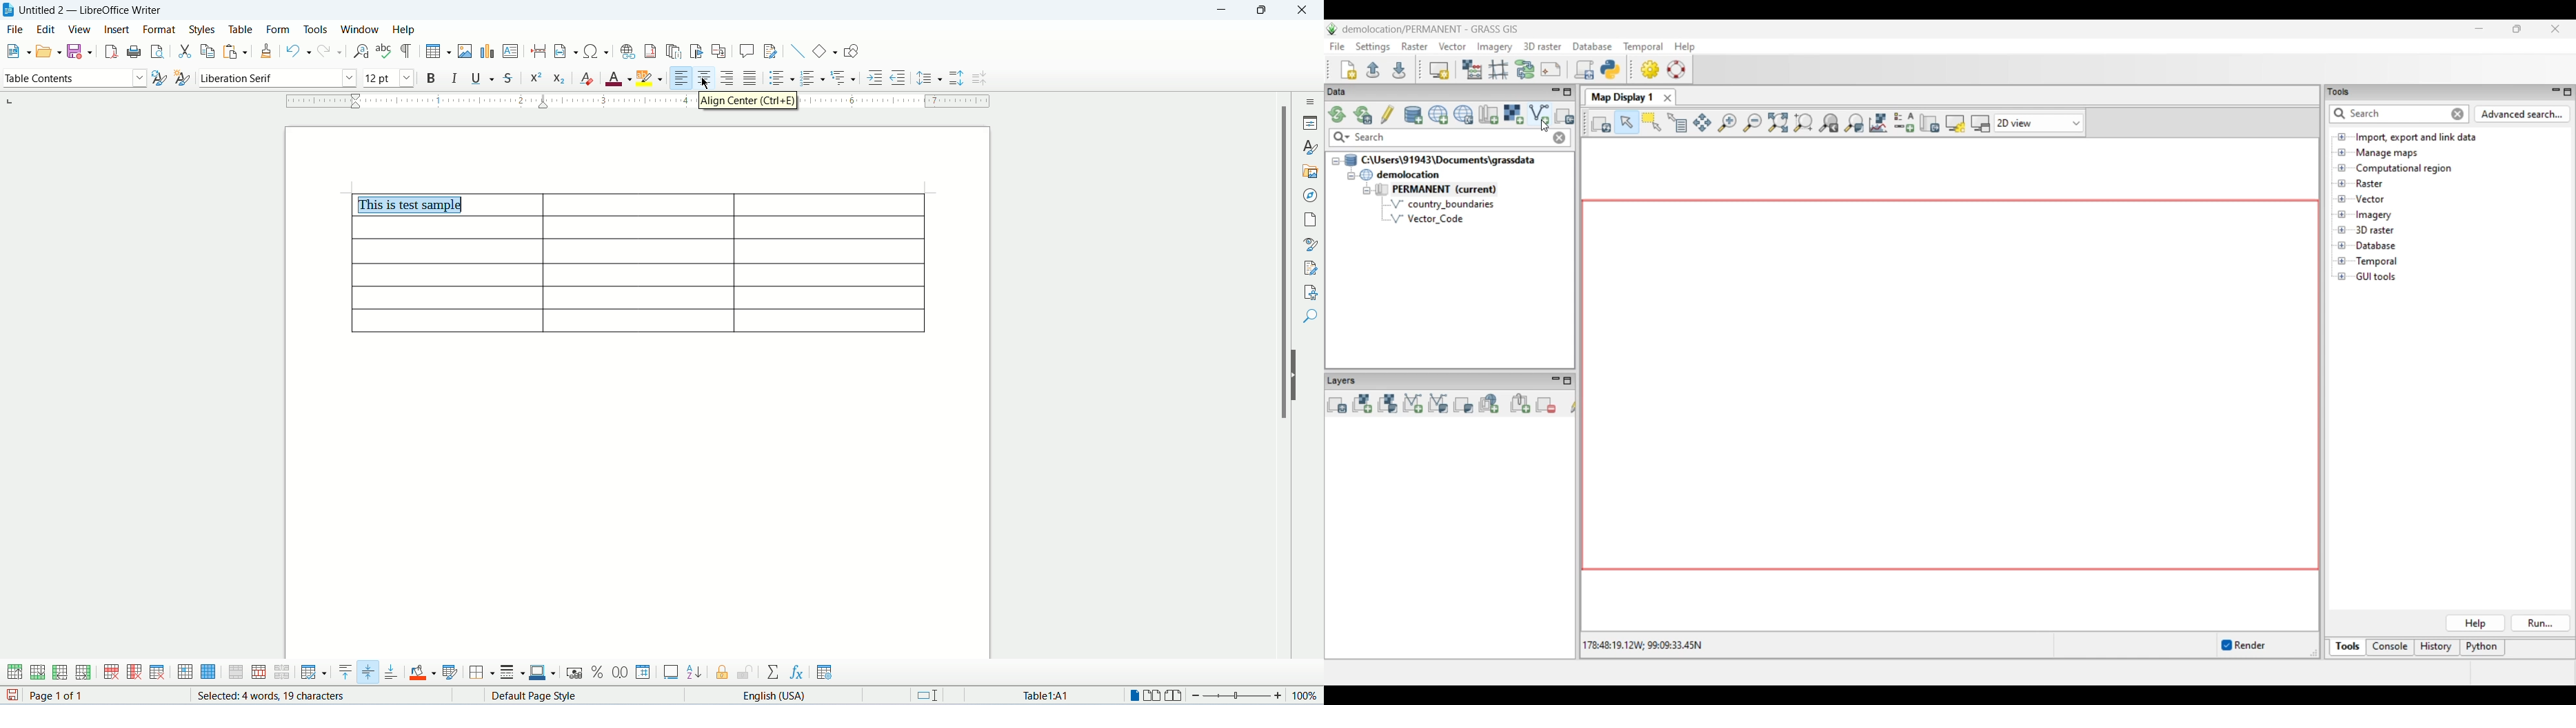 The image size is (2576, 728). I want to click on paste, so click(232, 52).